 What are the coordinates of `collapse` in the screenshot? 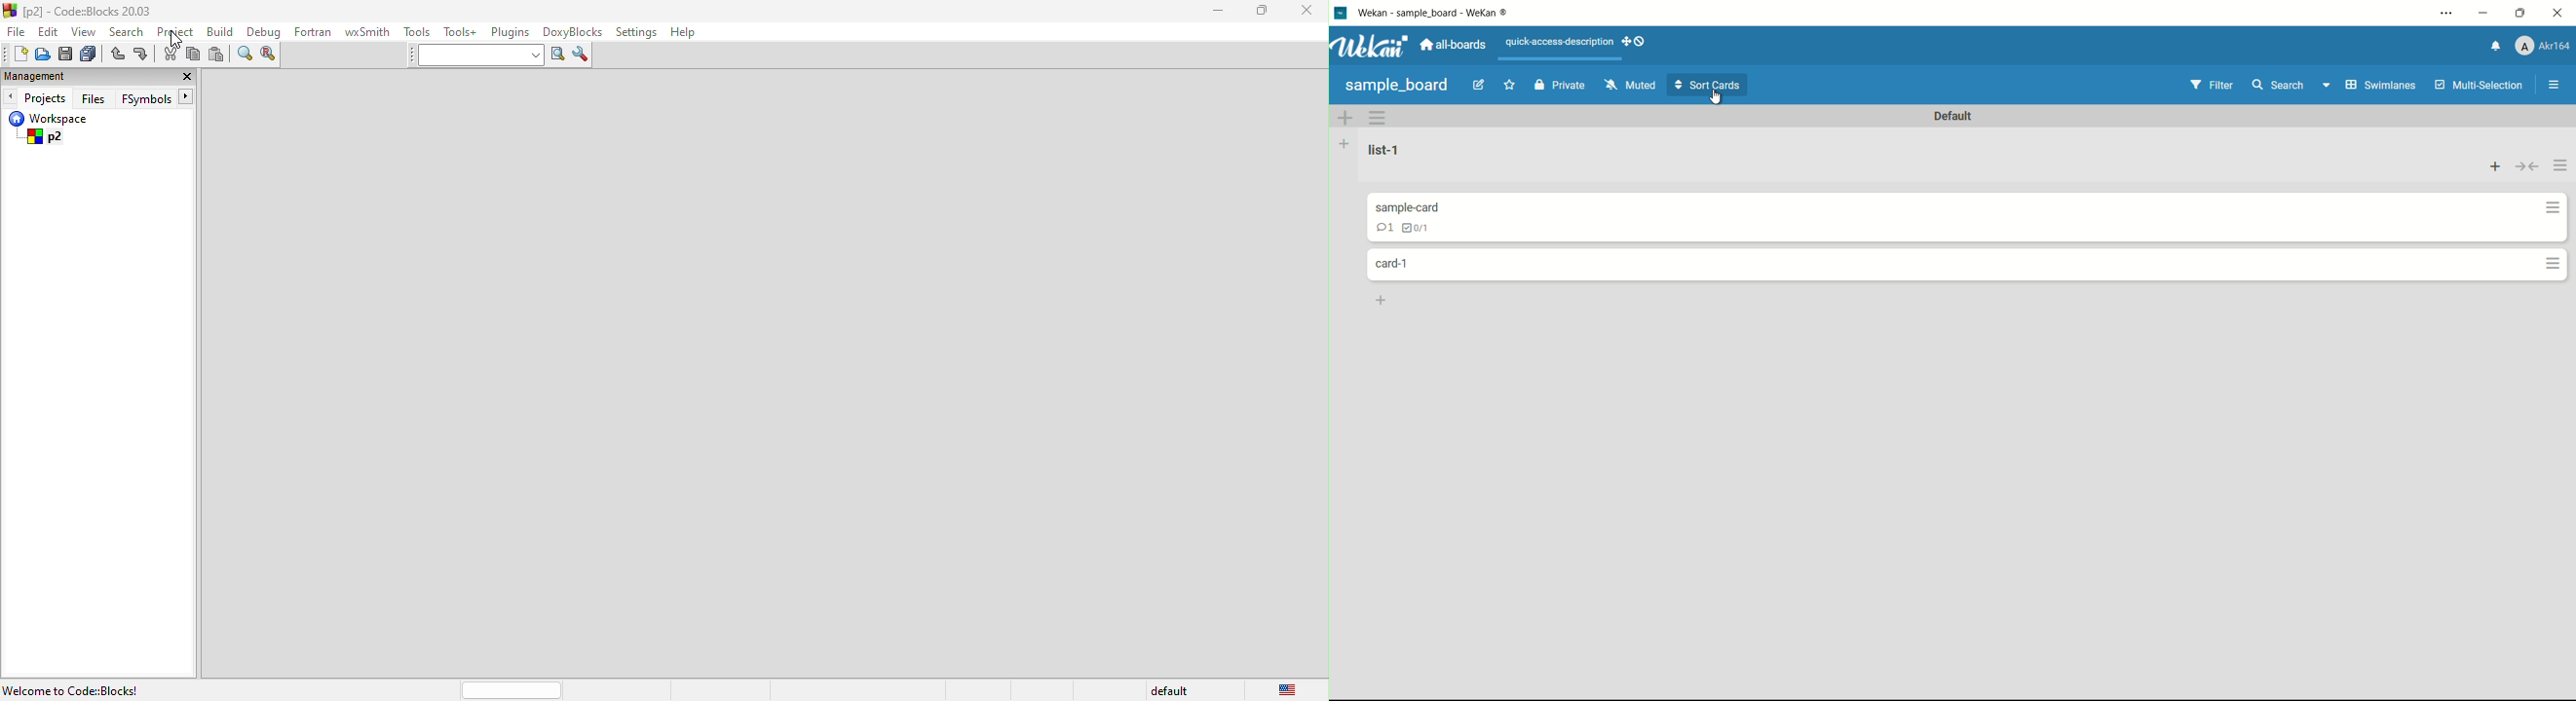 It's located at (2527, 167).